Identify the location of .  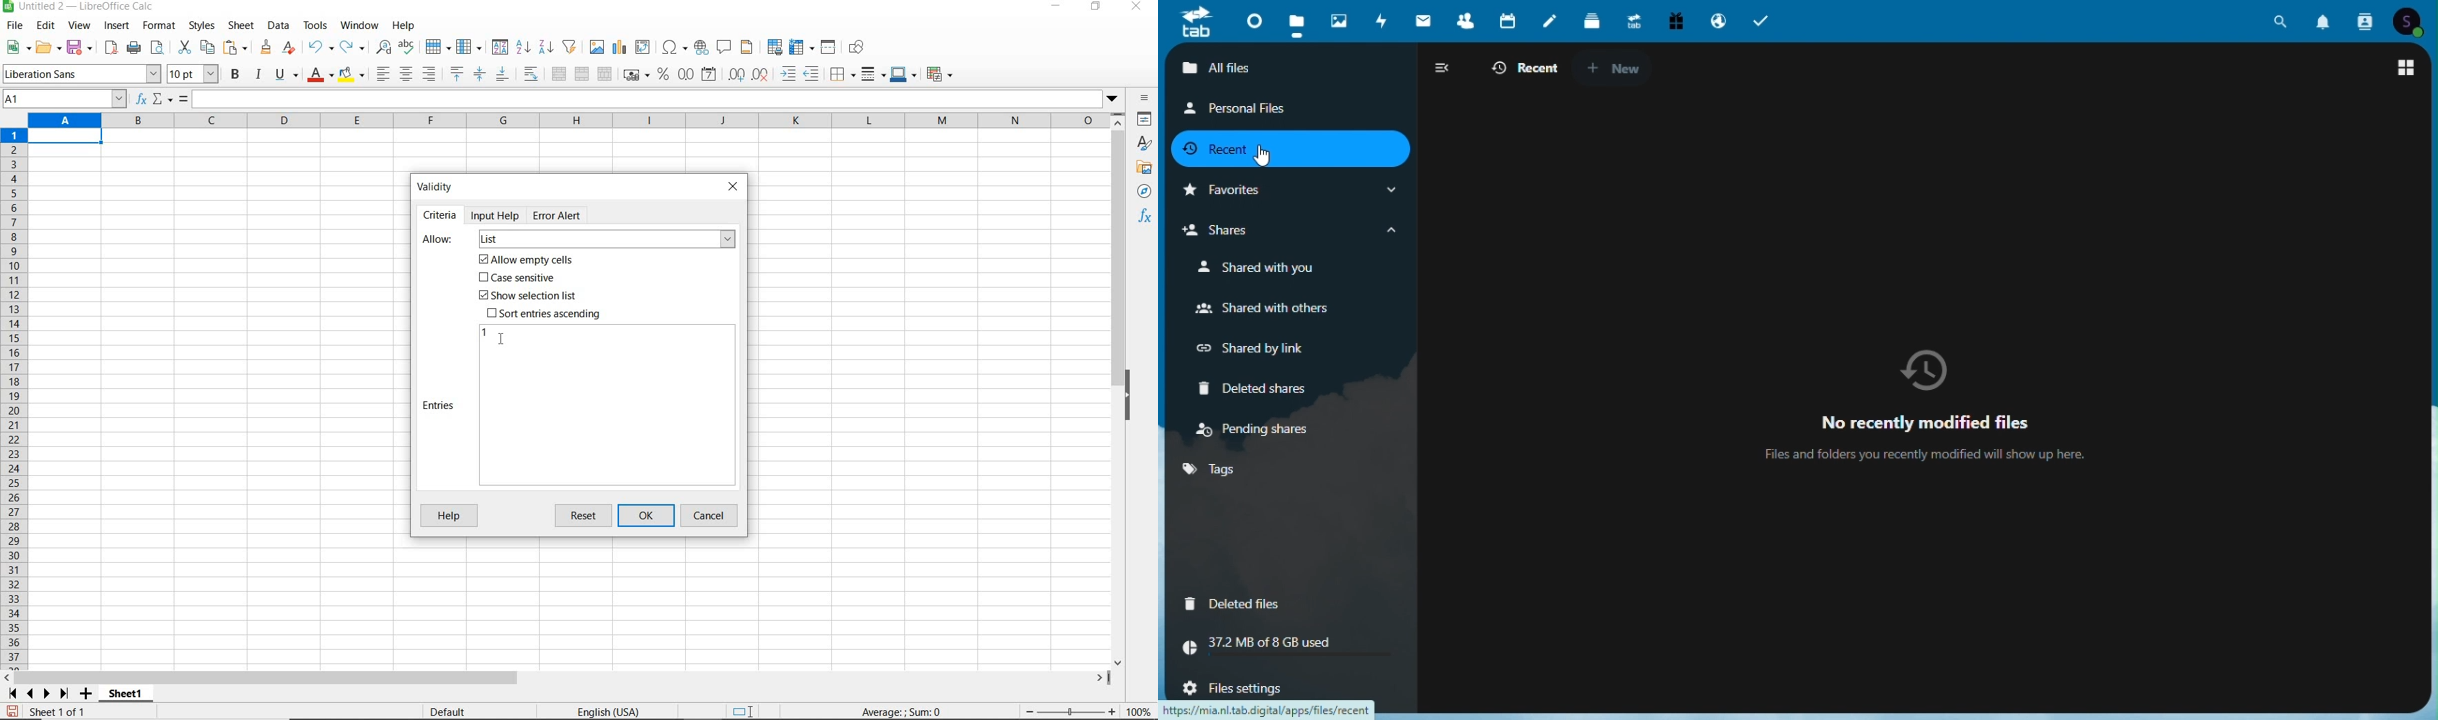
(1612, 68).